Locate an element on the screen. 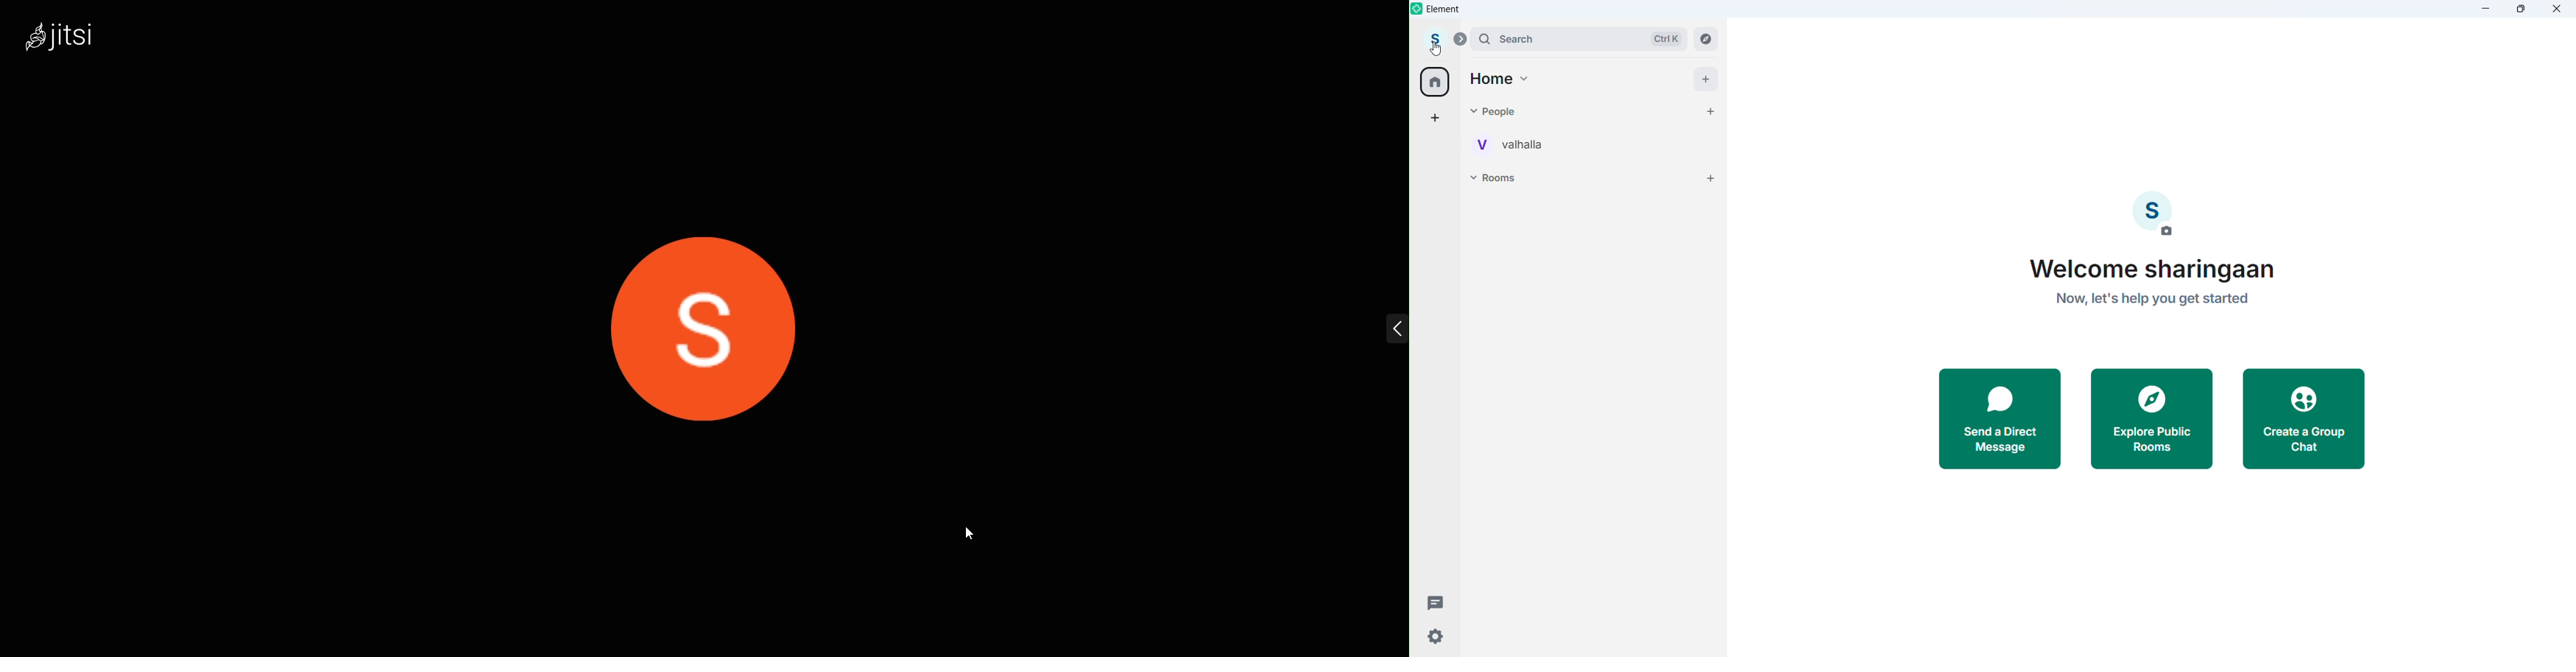 The width and height of the screenshot is (2576, 672). close  is located at coordinates (2557, 9).